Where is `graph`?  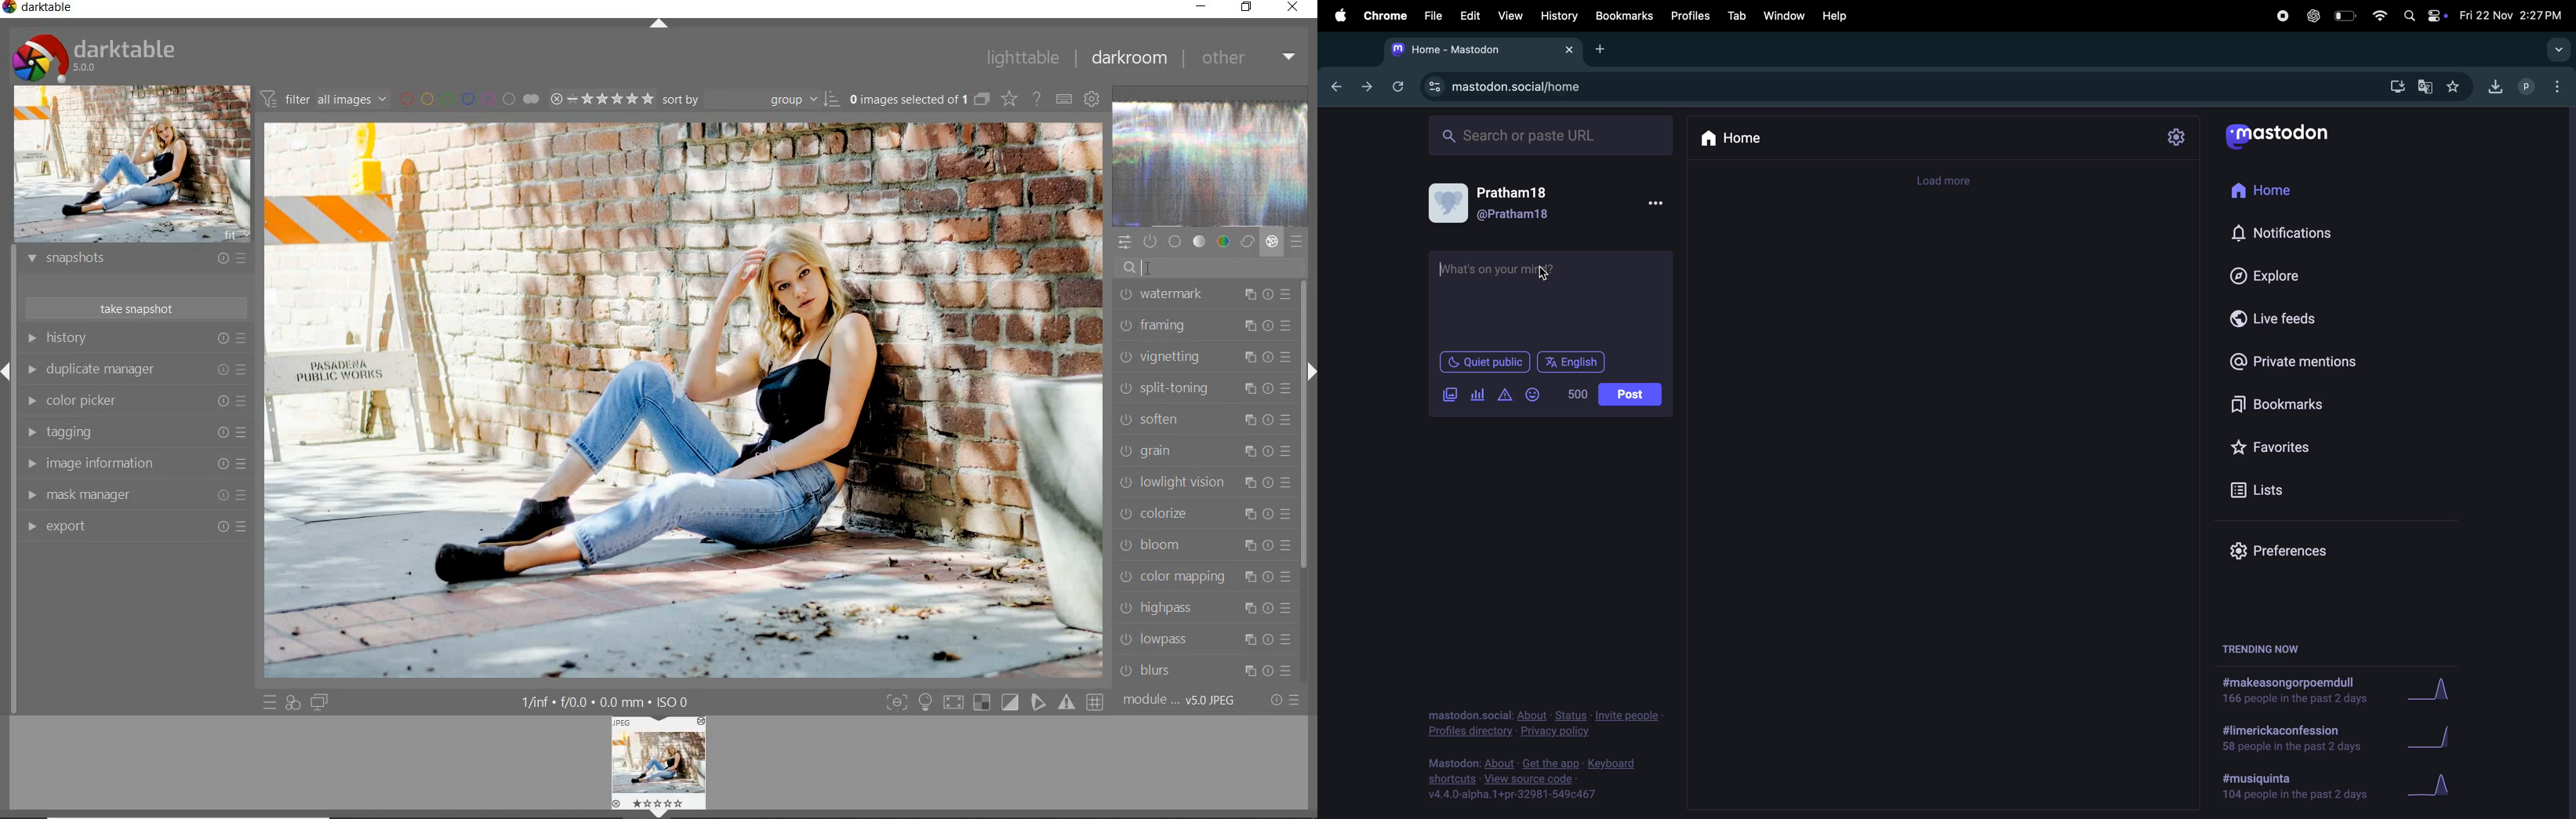 graph is located at coordinates (2441, 690).